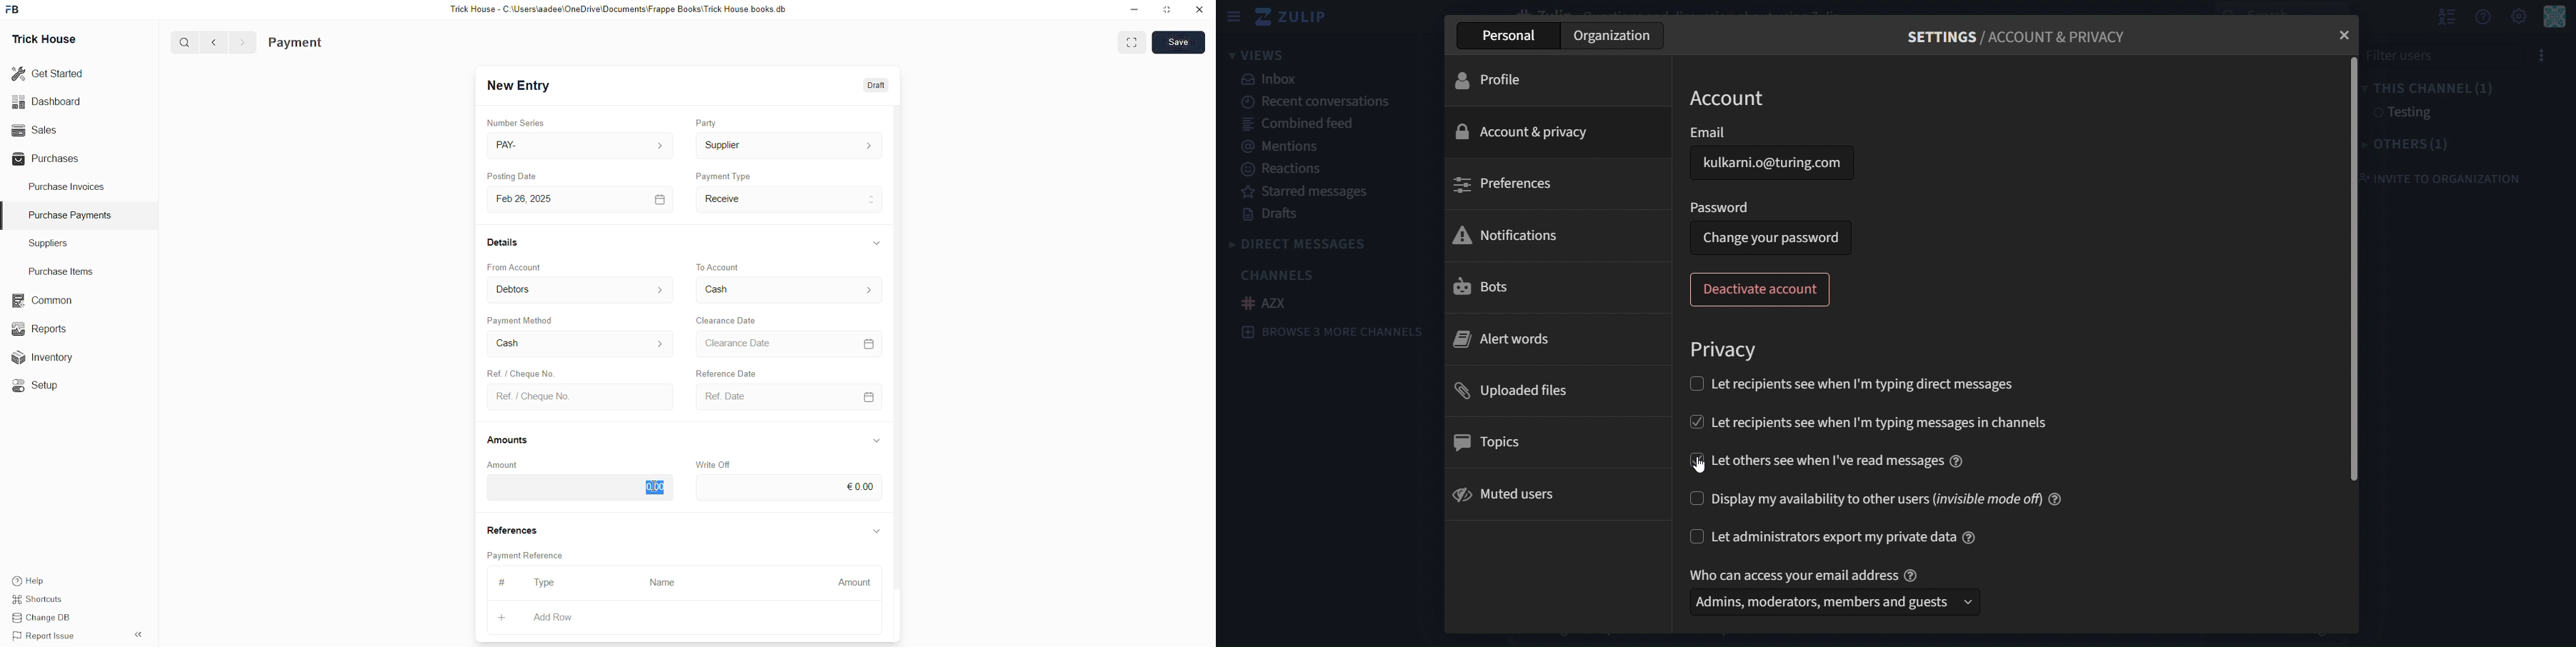  Describe the element at coordinates (1269, 214) in the screenshot. I see `drafts` at that location.